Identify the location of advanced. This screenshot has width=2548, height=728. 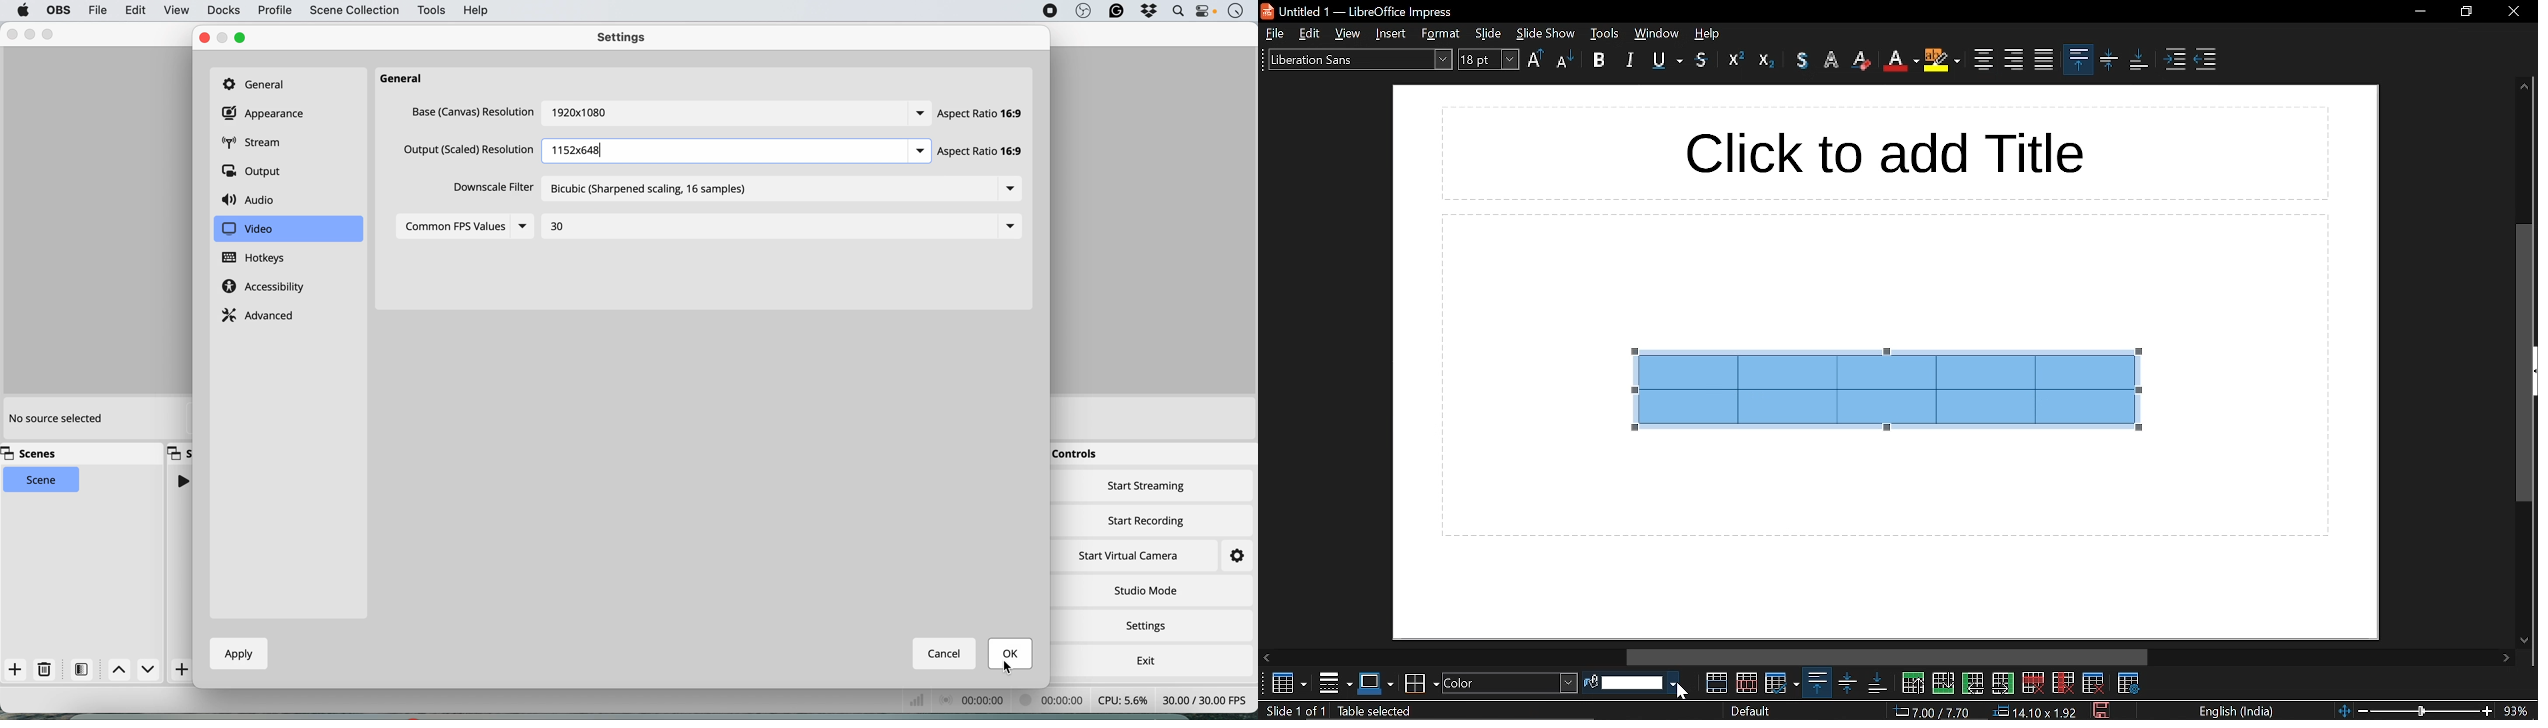
(261, 314).